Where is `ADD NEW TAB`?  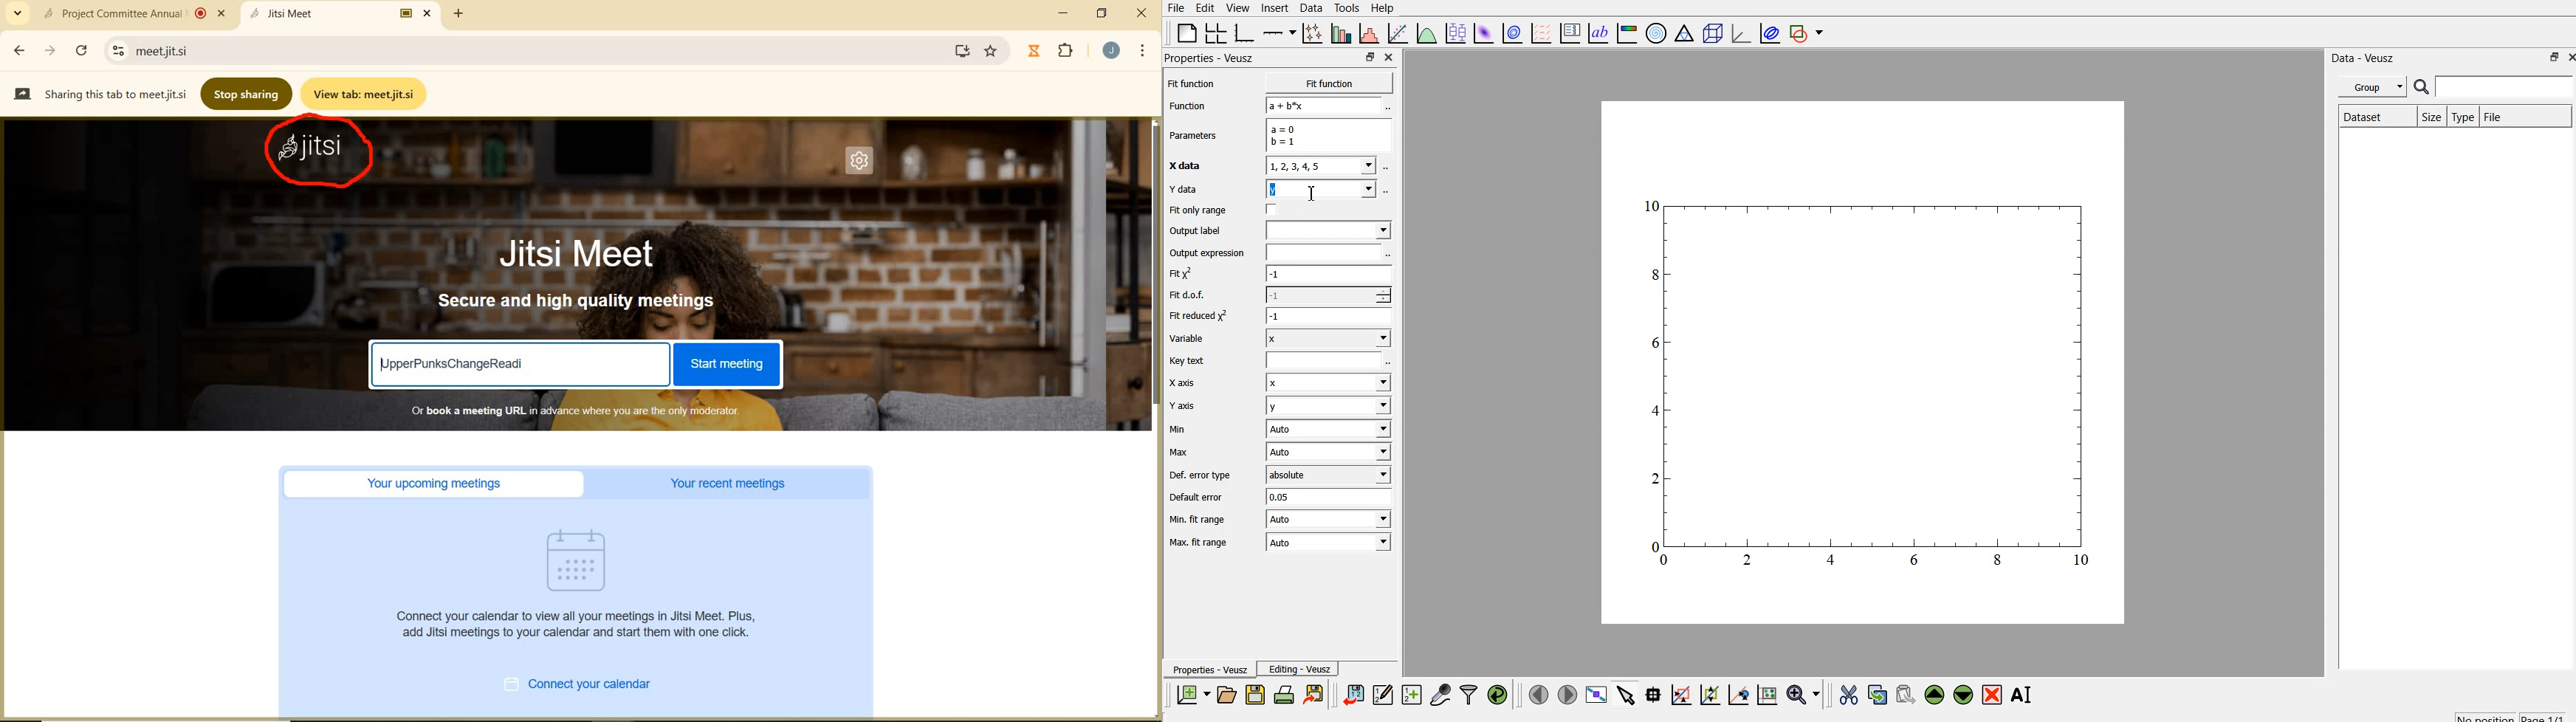
ADD NEW TAB is located at coordinates (459, 13).